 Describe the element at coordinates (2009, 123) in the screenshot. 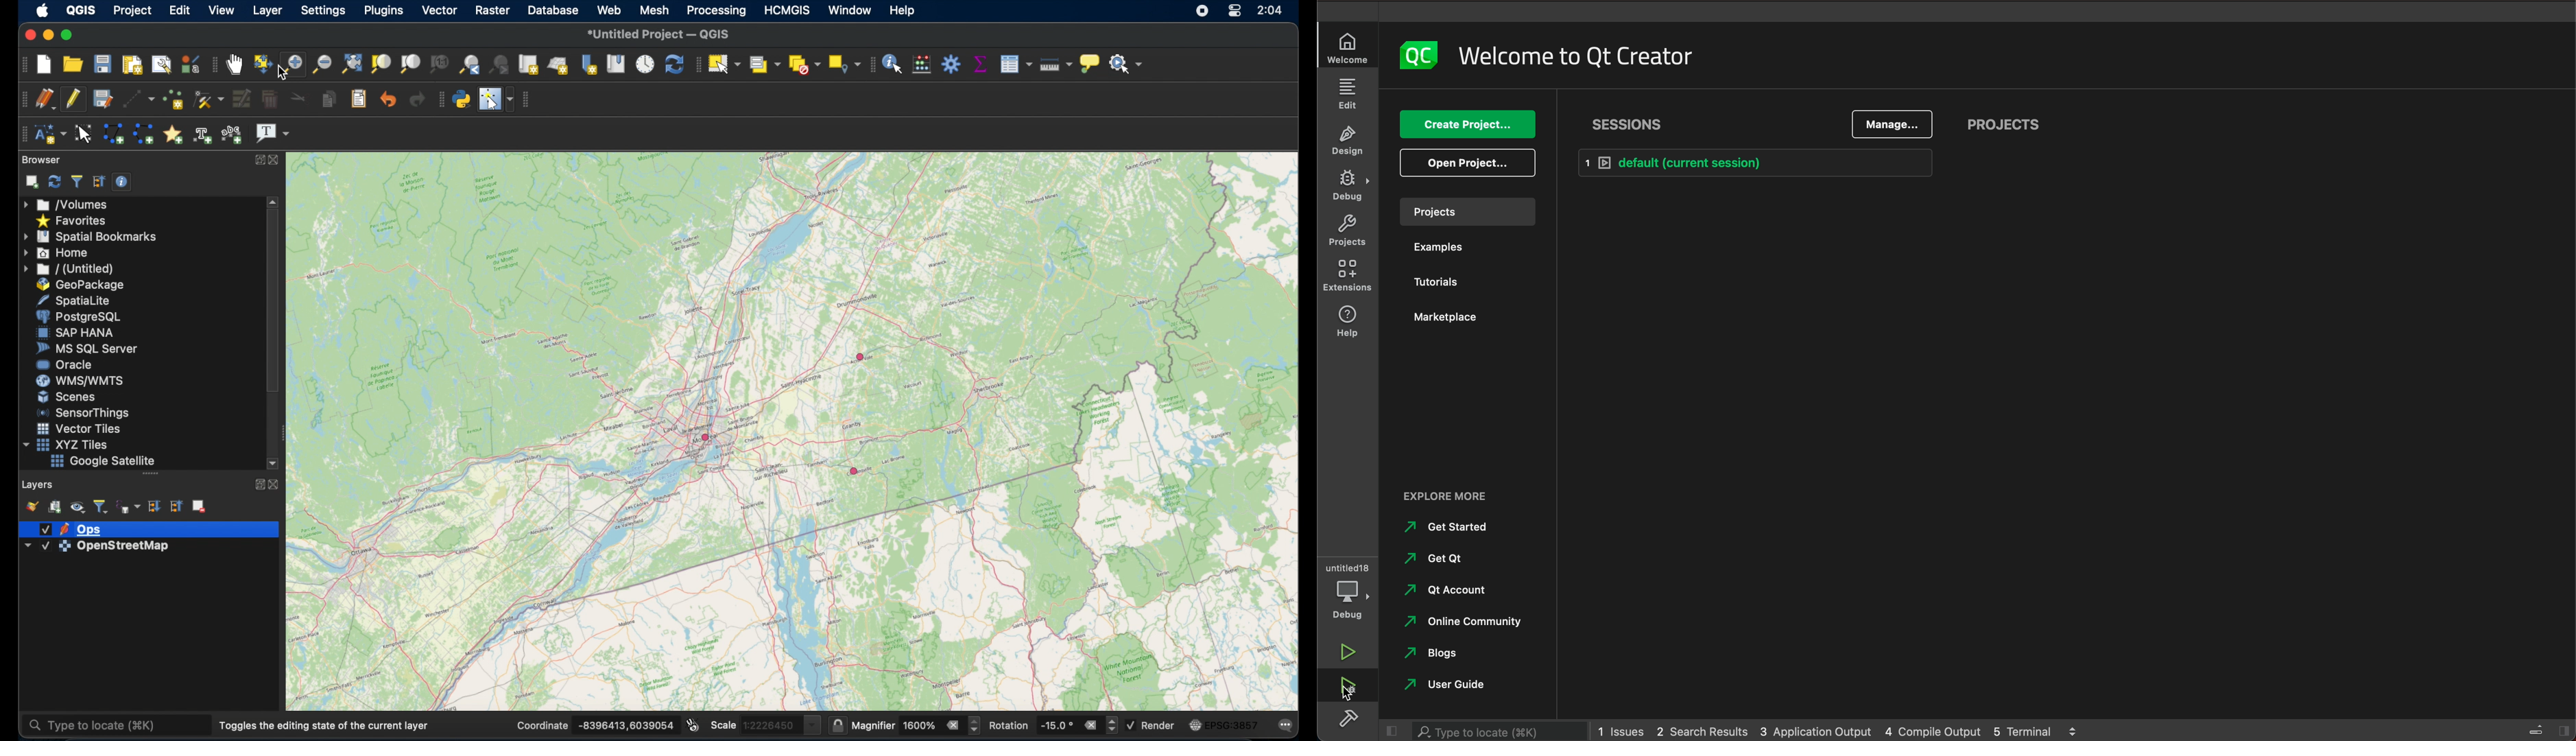

I see `projects` at that location.